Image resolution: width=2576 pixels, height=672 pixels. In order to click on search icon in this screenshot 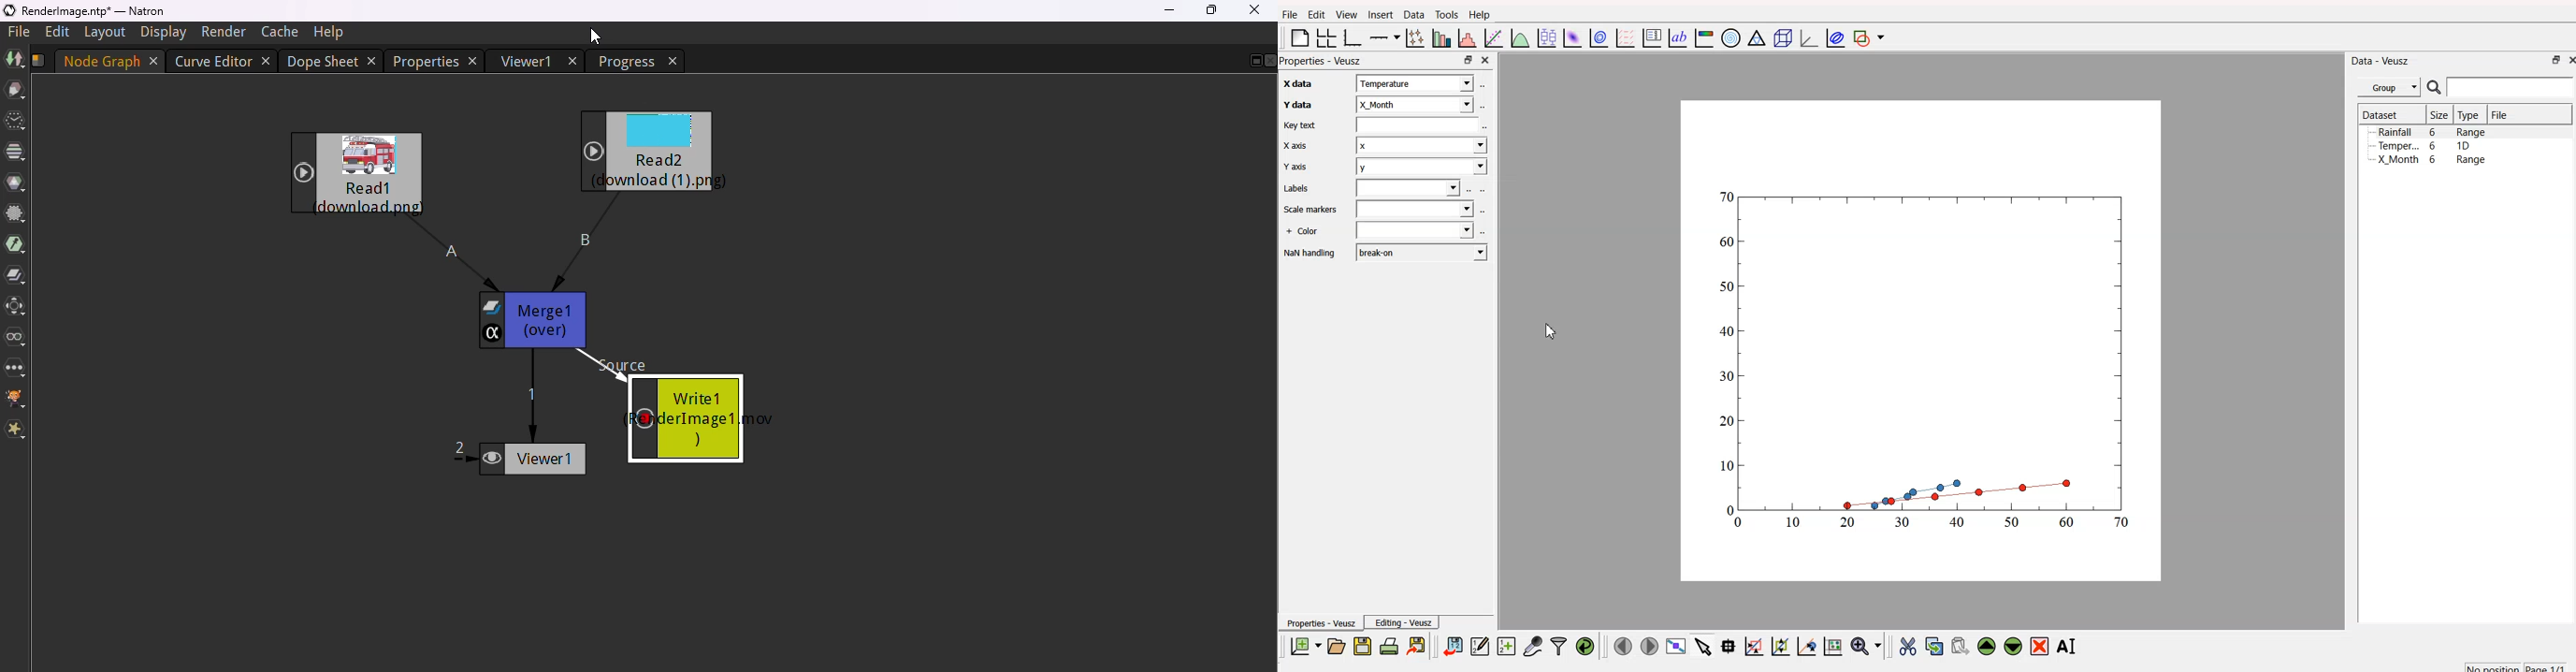, I will do `click(2434, 88)`.